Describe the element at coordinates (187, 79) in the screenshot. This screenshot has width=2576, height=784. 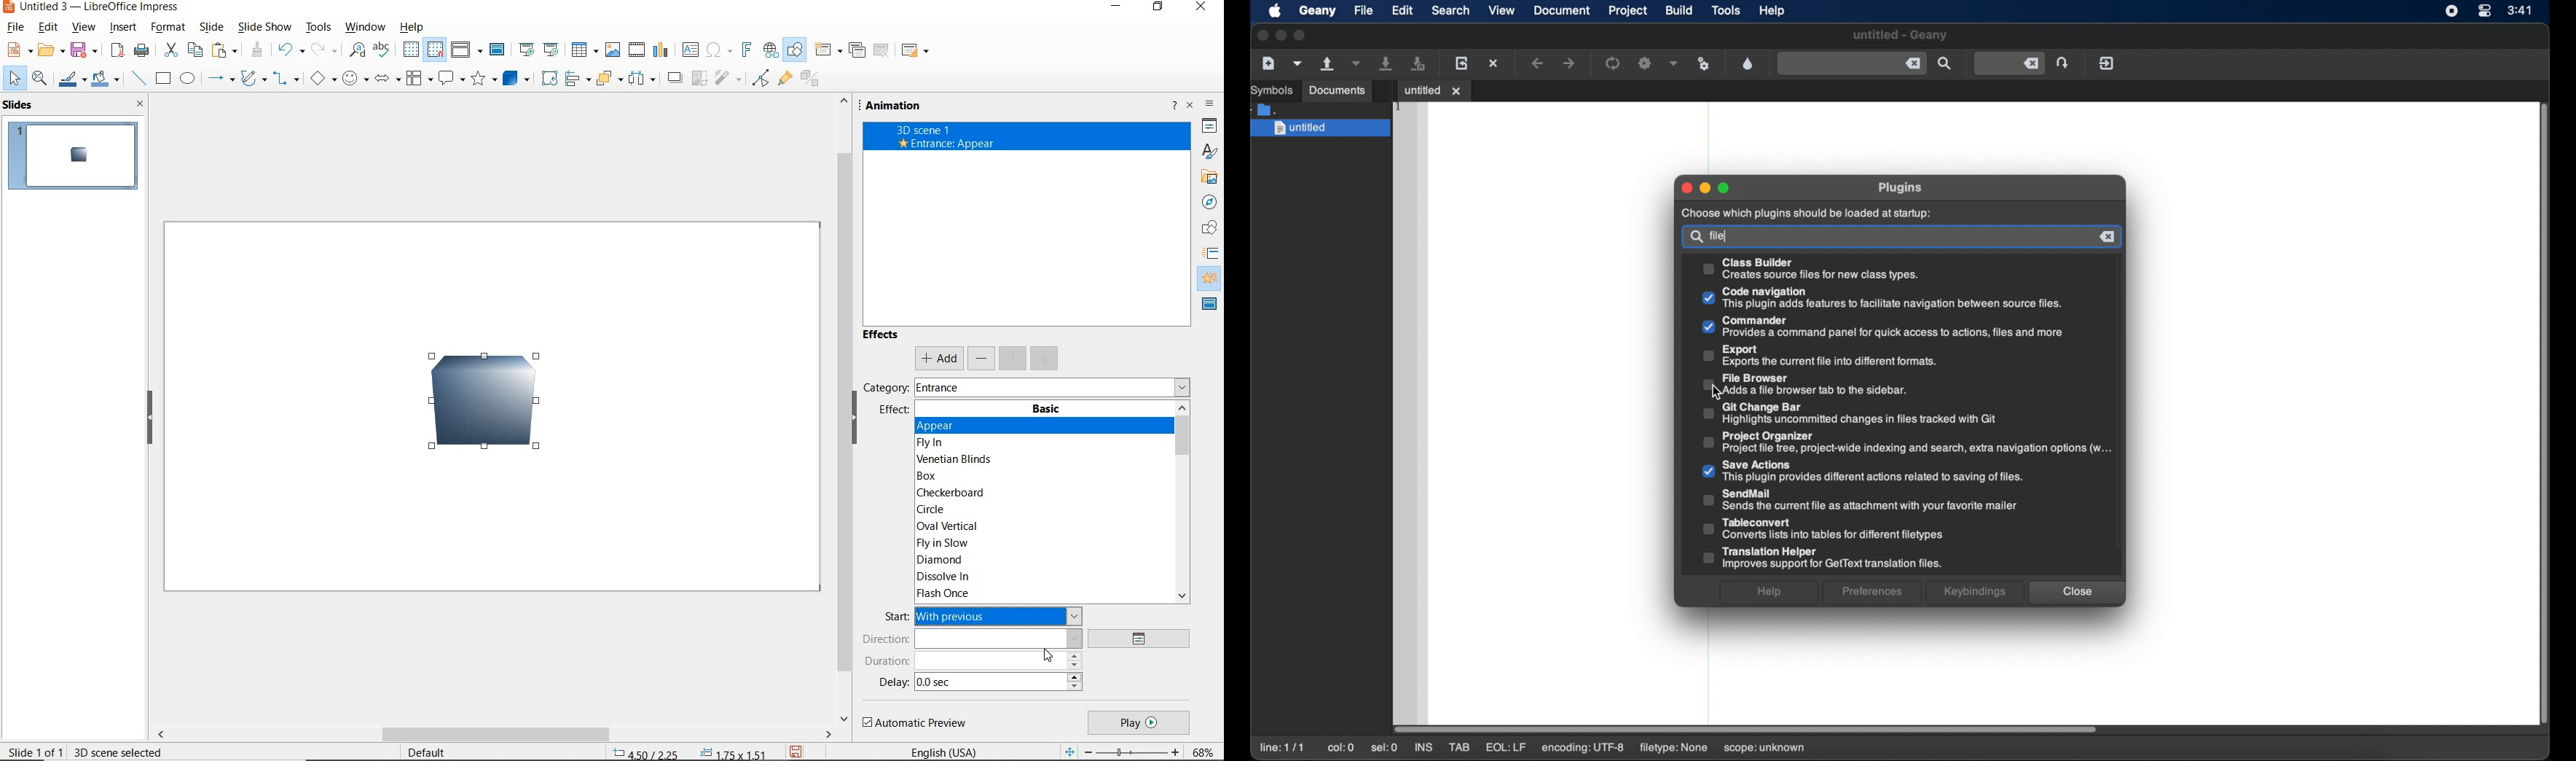
I see `ellipse` at that location.